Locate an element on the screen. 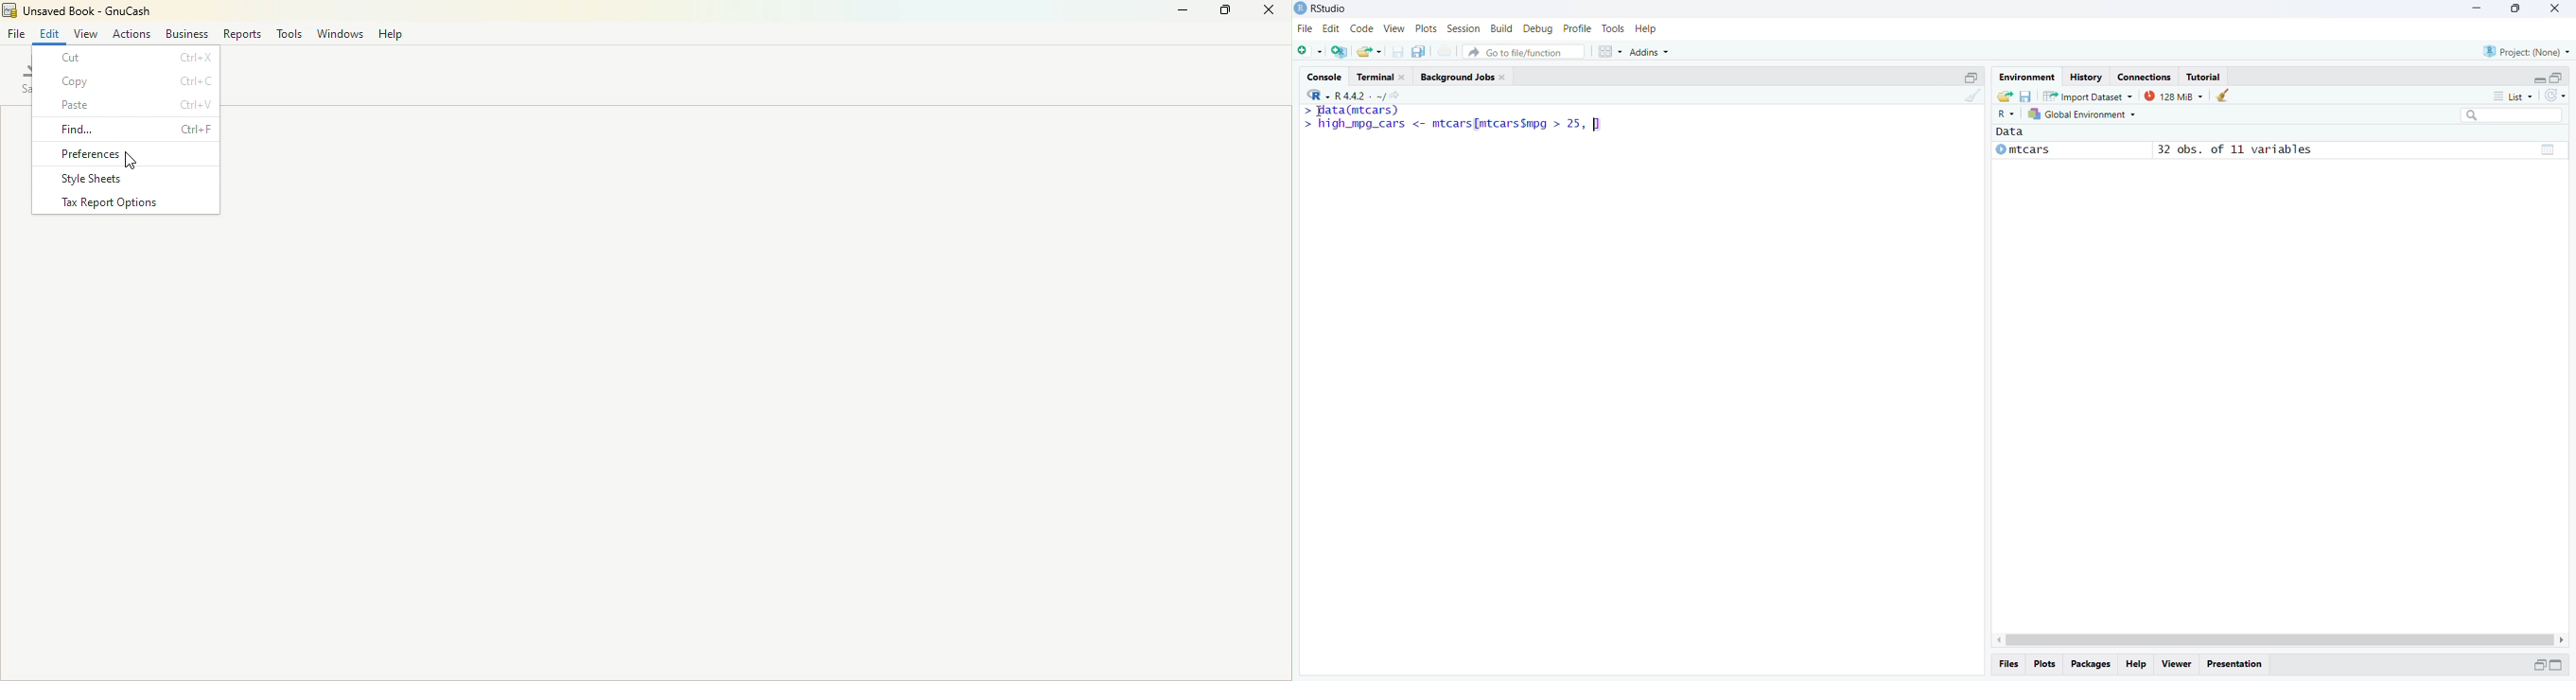 This screenshot has height=700, width=2576. Build is located at coordinates (1501, 28).